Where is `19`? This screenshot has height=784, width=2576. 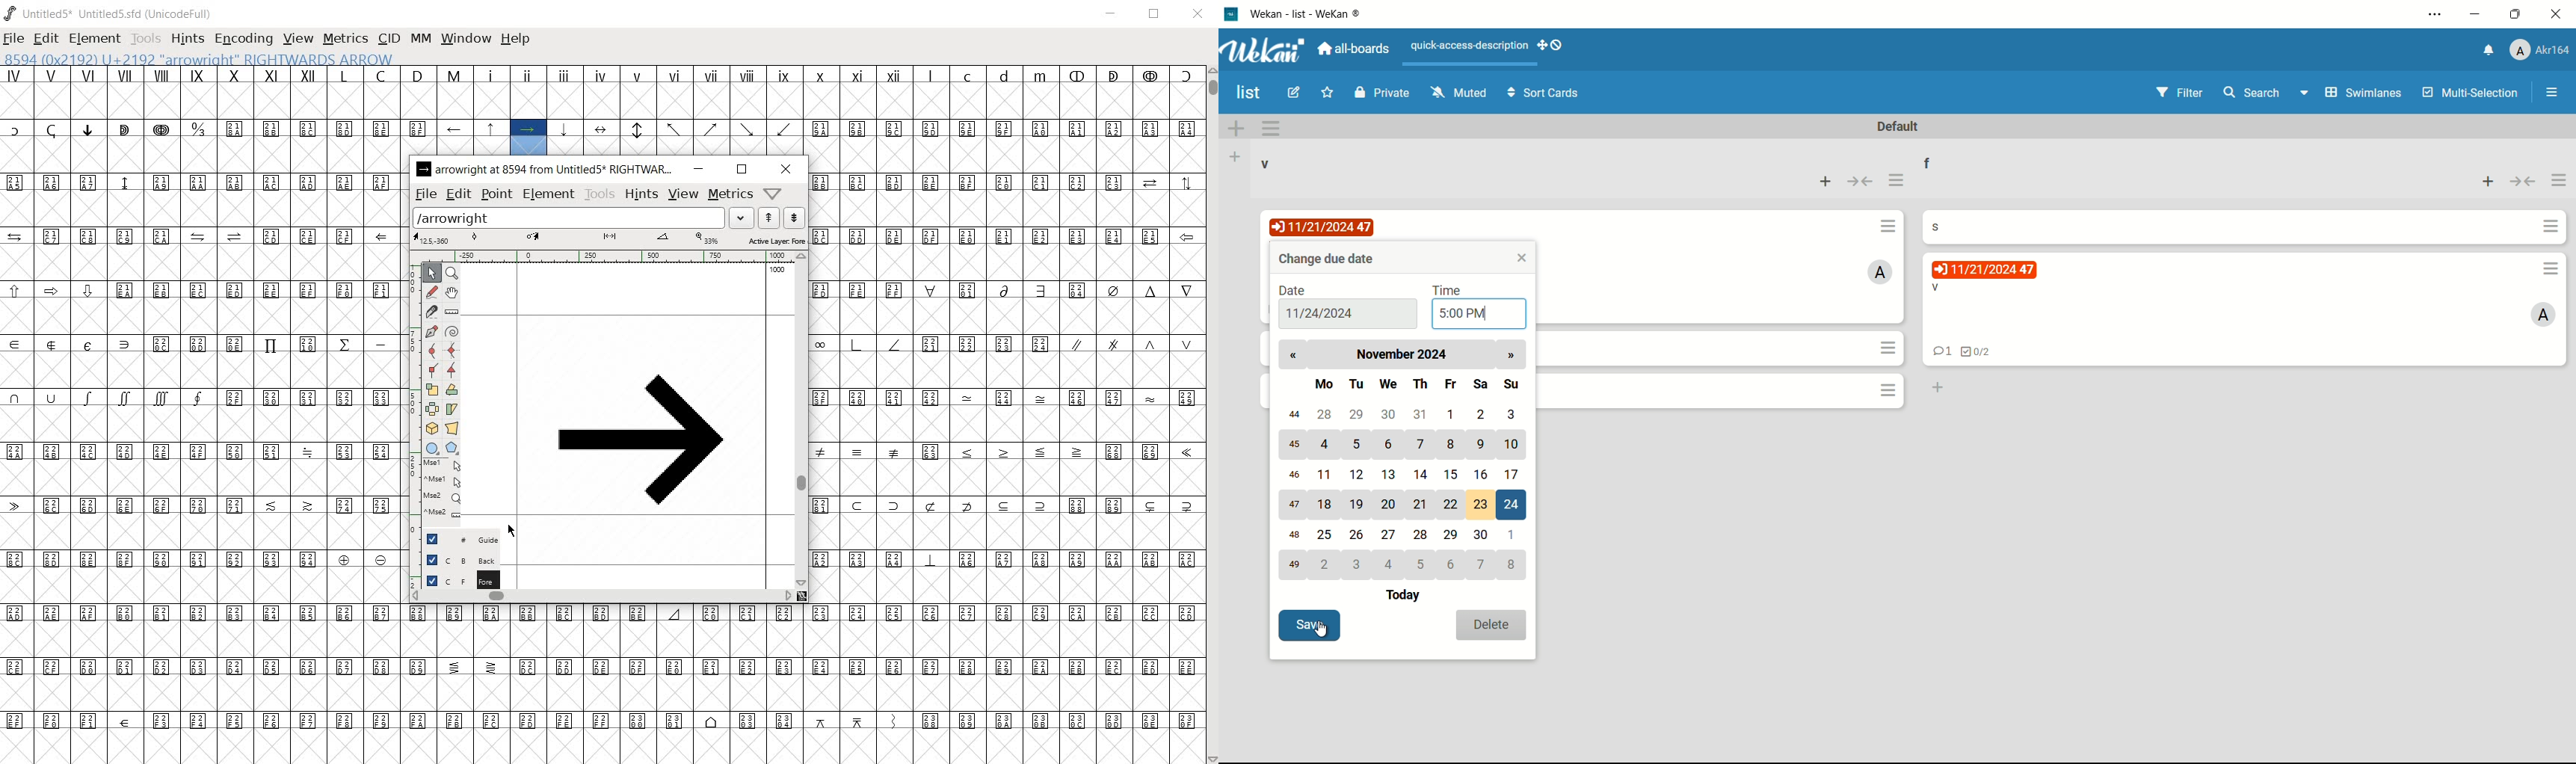 19 is located at coordinates (1359, 505).